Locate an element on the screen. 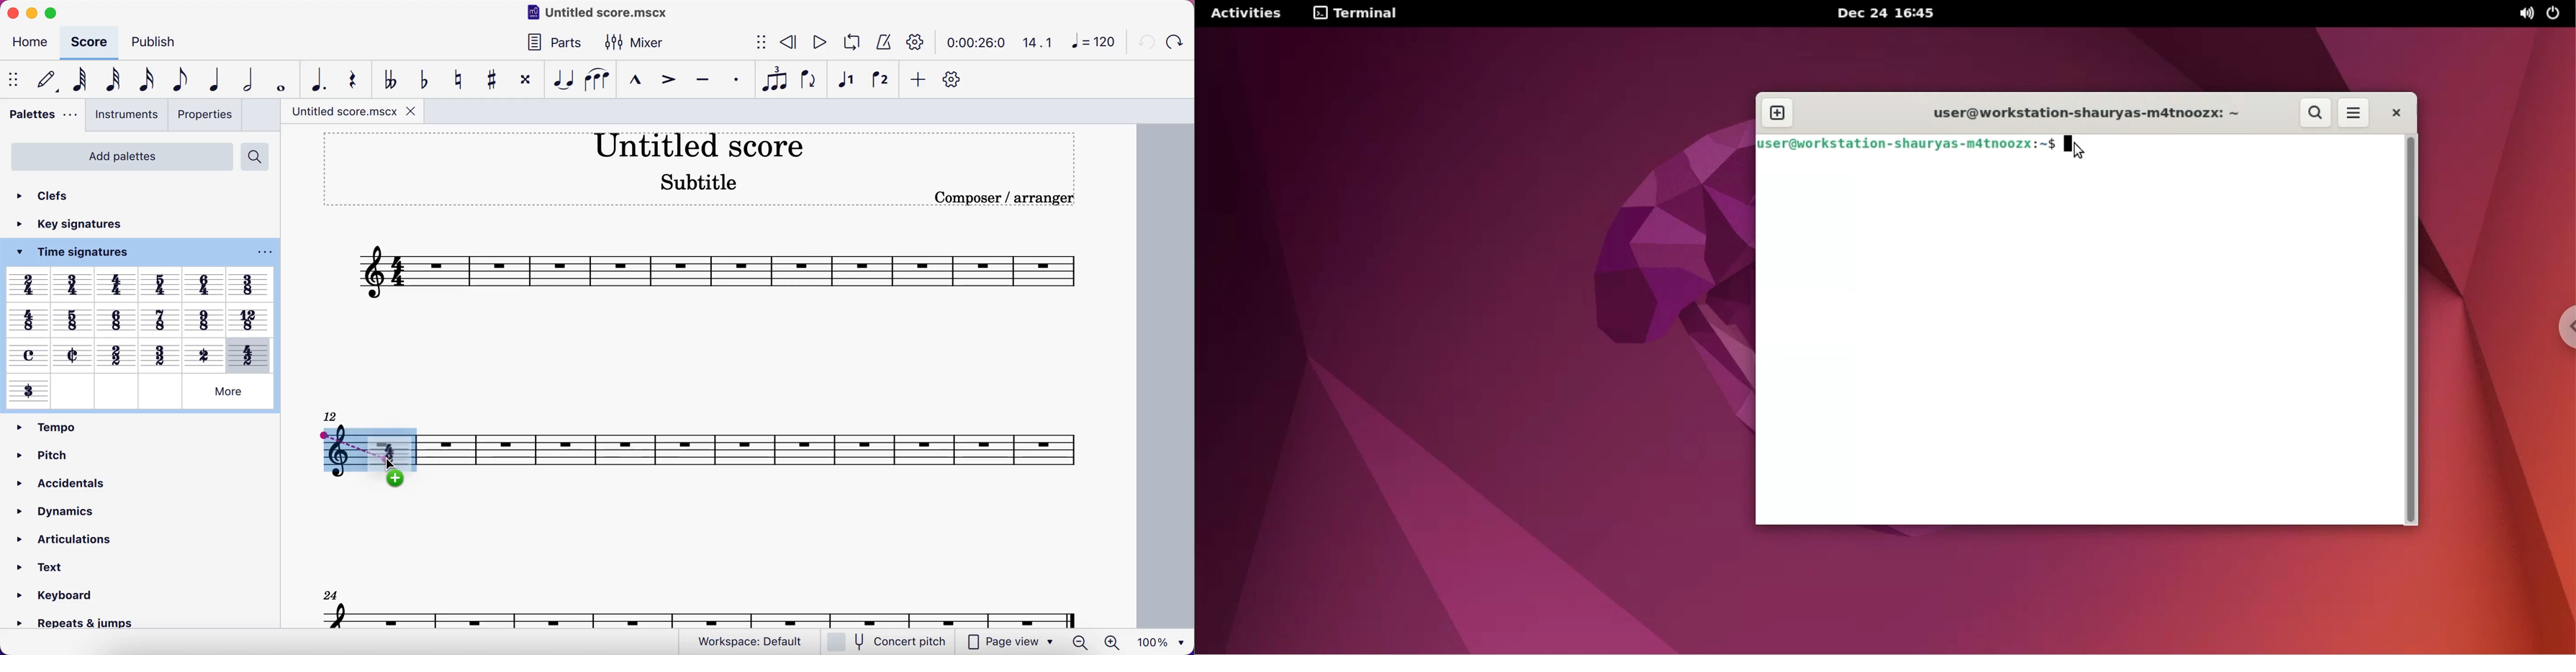 This screenshot has height=672, width=2576. redo is located at coordinates (1177, 41).